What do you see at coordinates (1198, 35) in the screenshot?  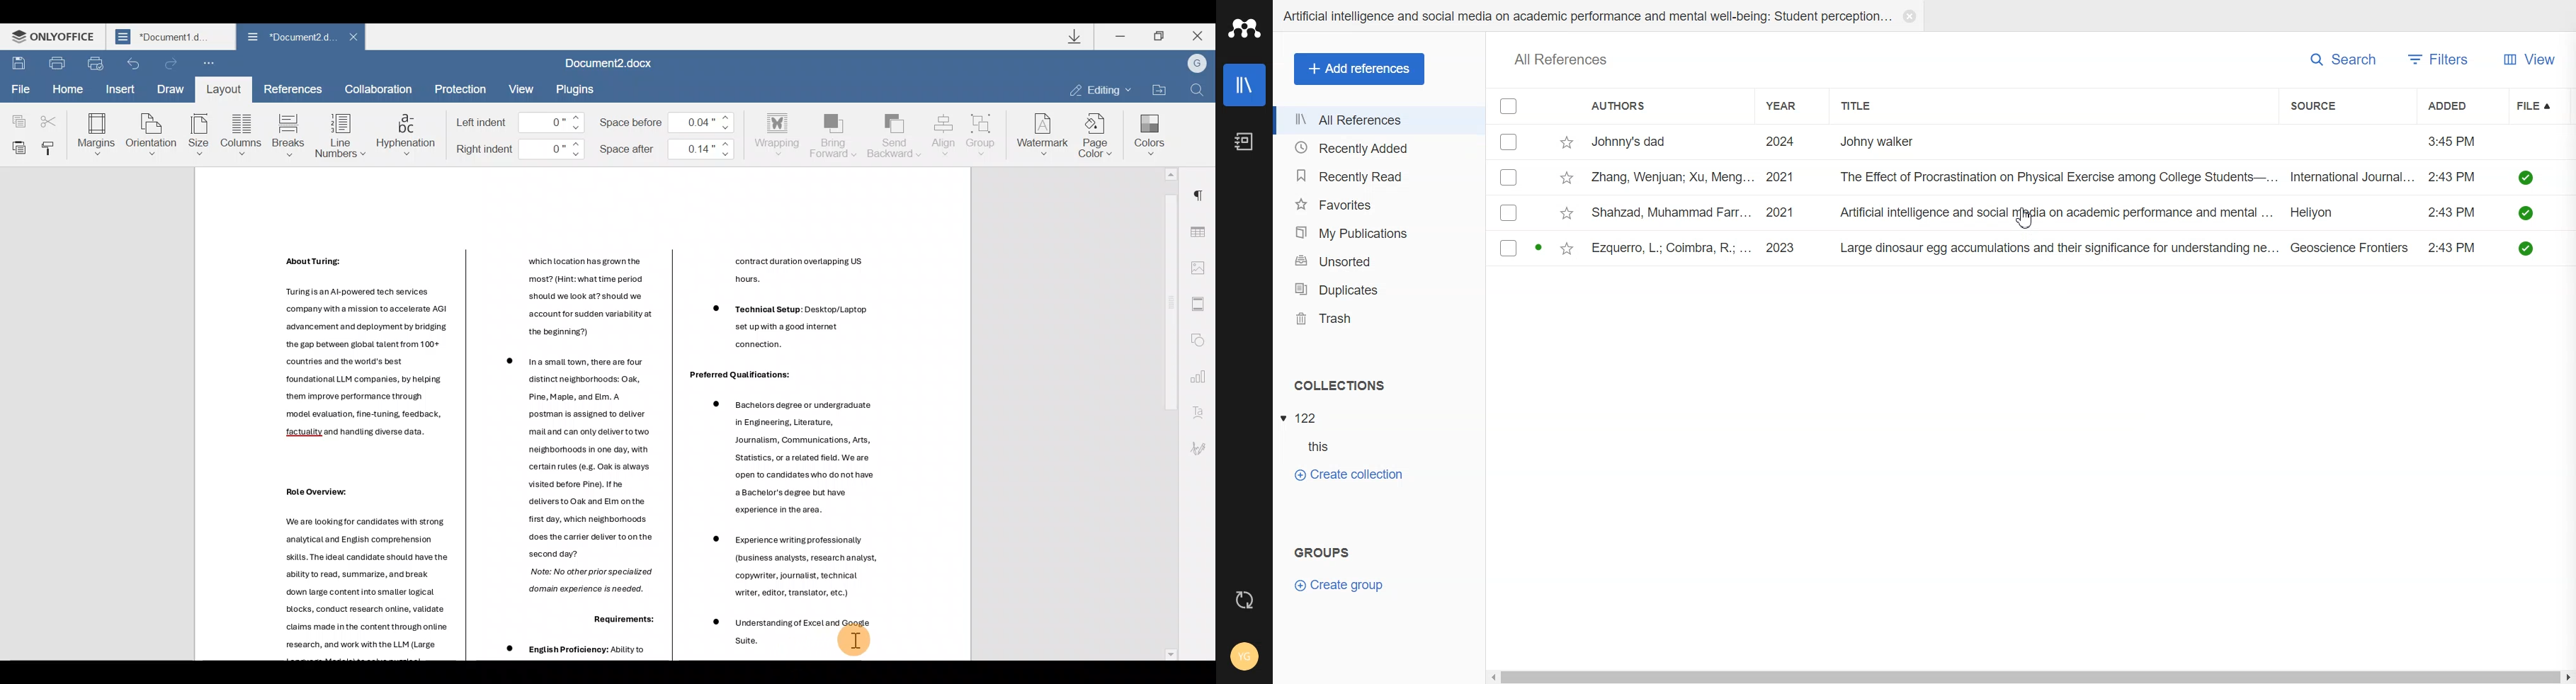 I see `Close` at bounding box center [1198, 35].